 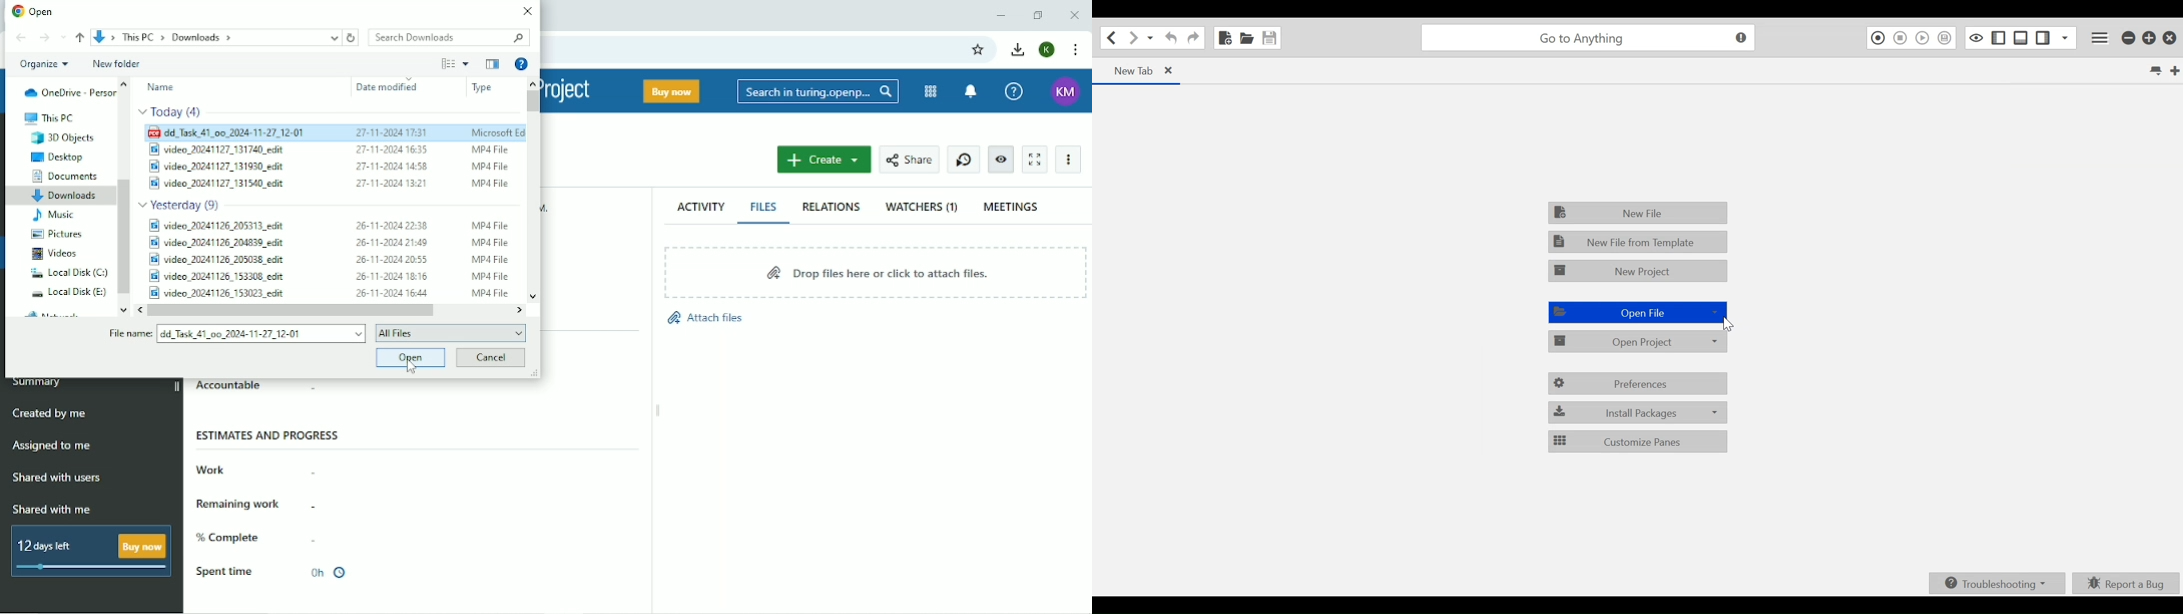 I want to click on List all tabs, so click(x=2159, y=72).